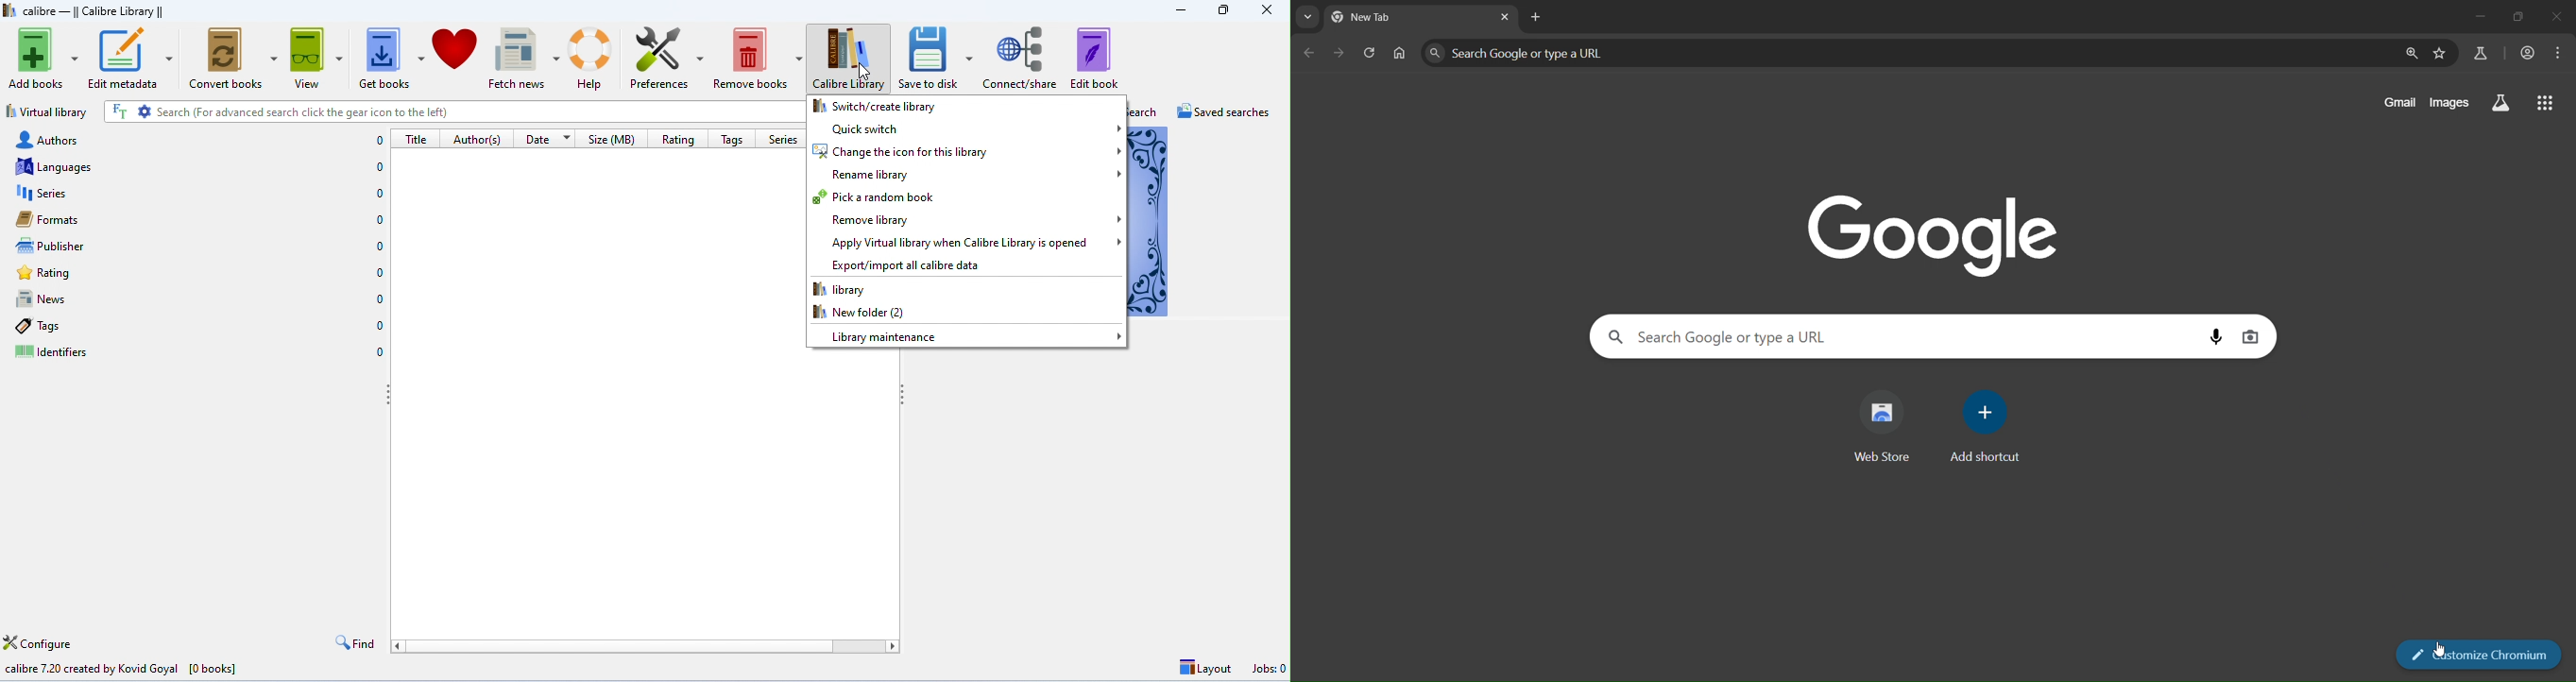 Image resolution: width=2576 pixels, height=700 pixels. What do you see at coordinates (644, 646) in the screenshot?
I see `horizontal scroll bar` at bounding box center [644, 646].